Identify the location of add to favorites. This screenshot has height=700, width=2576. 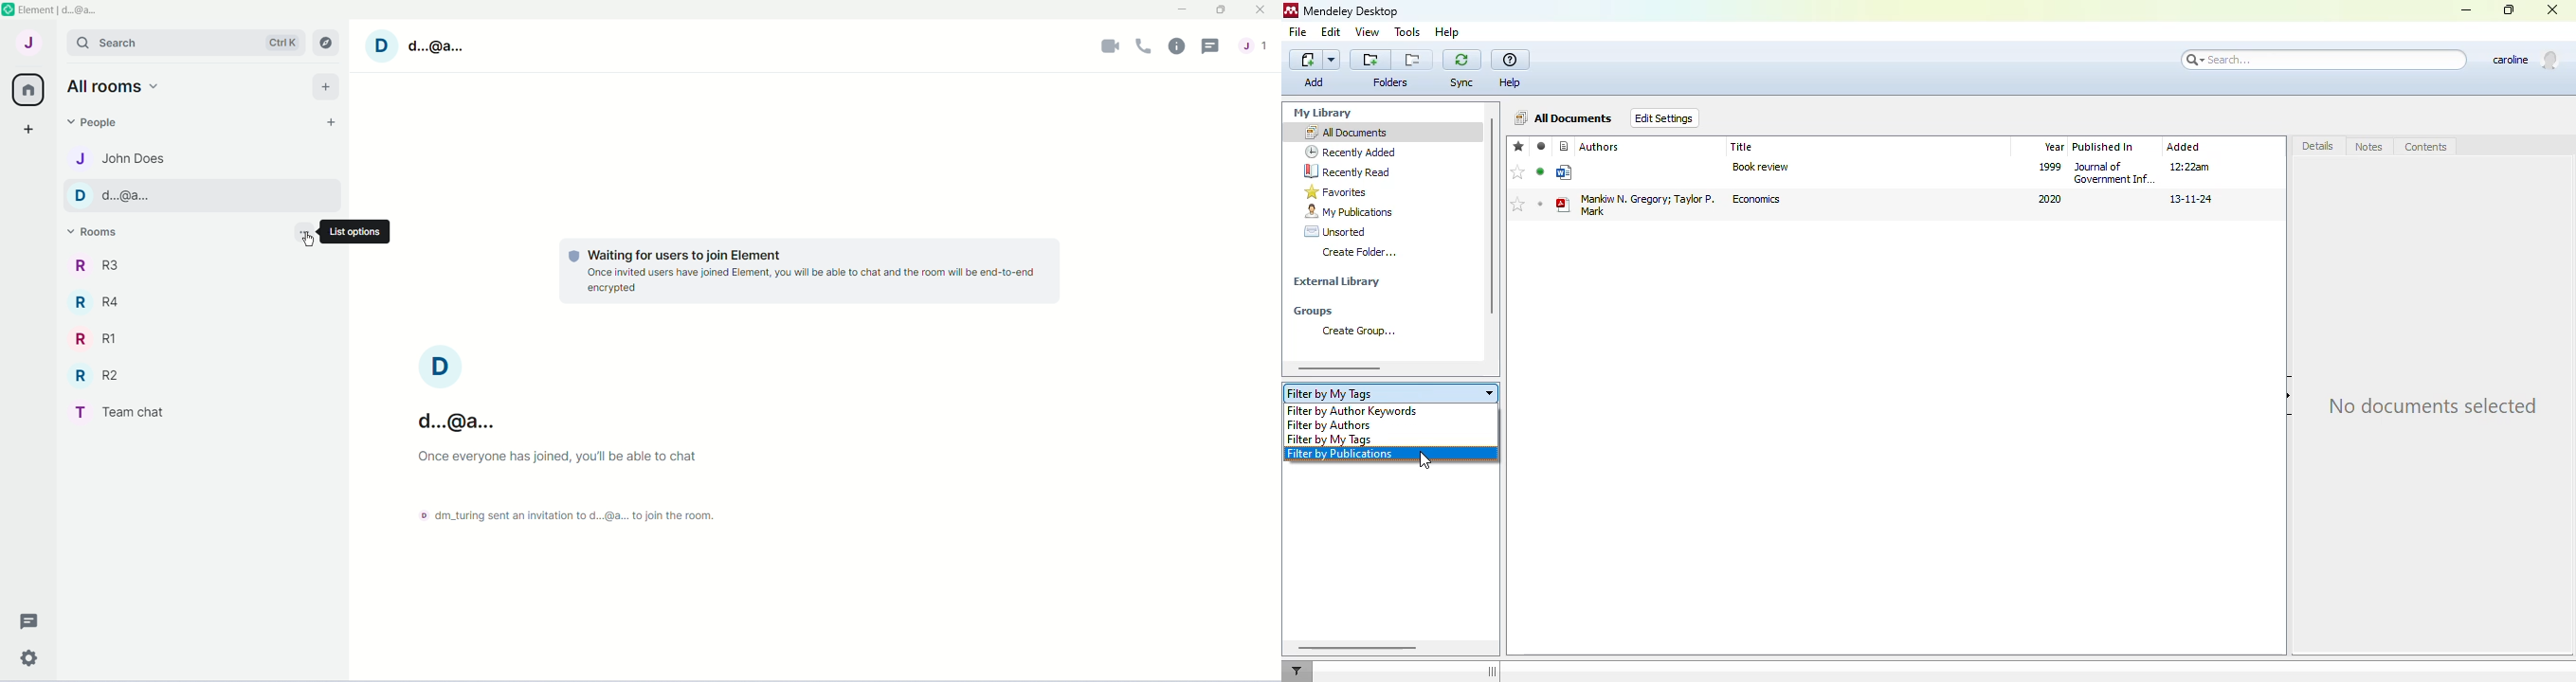
(1518, 172).